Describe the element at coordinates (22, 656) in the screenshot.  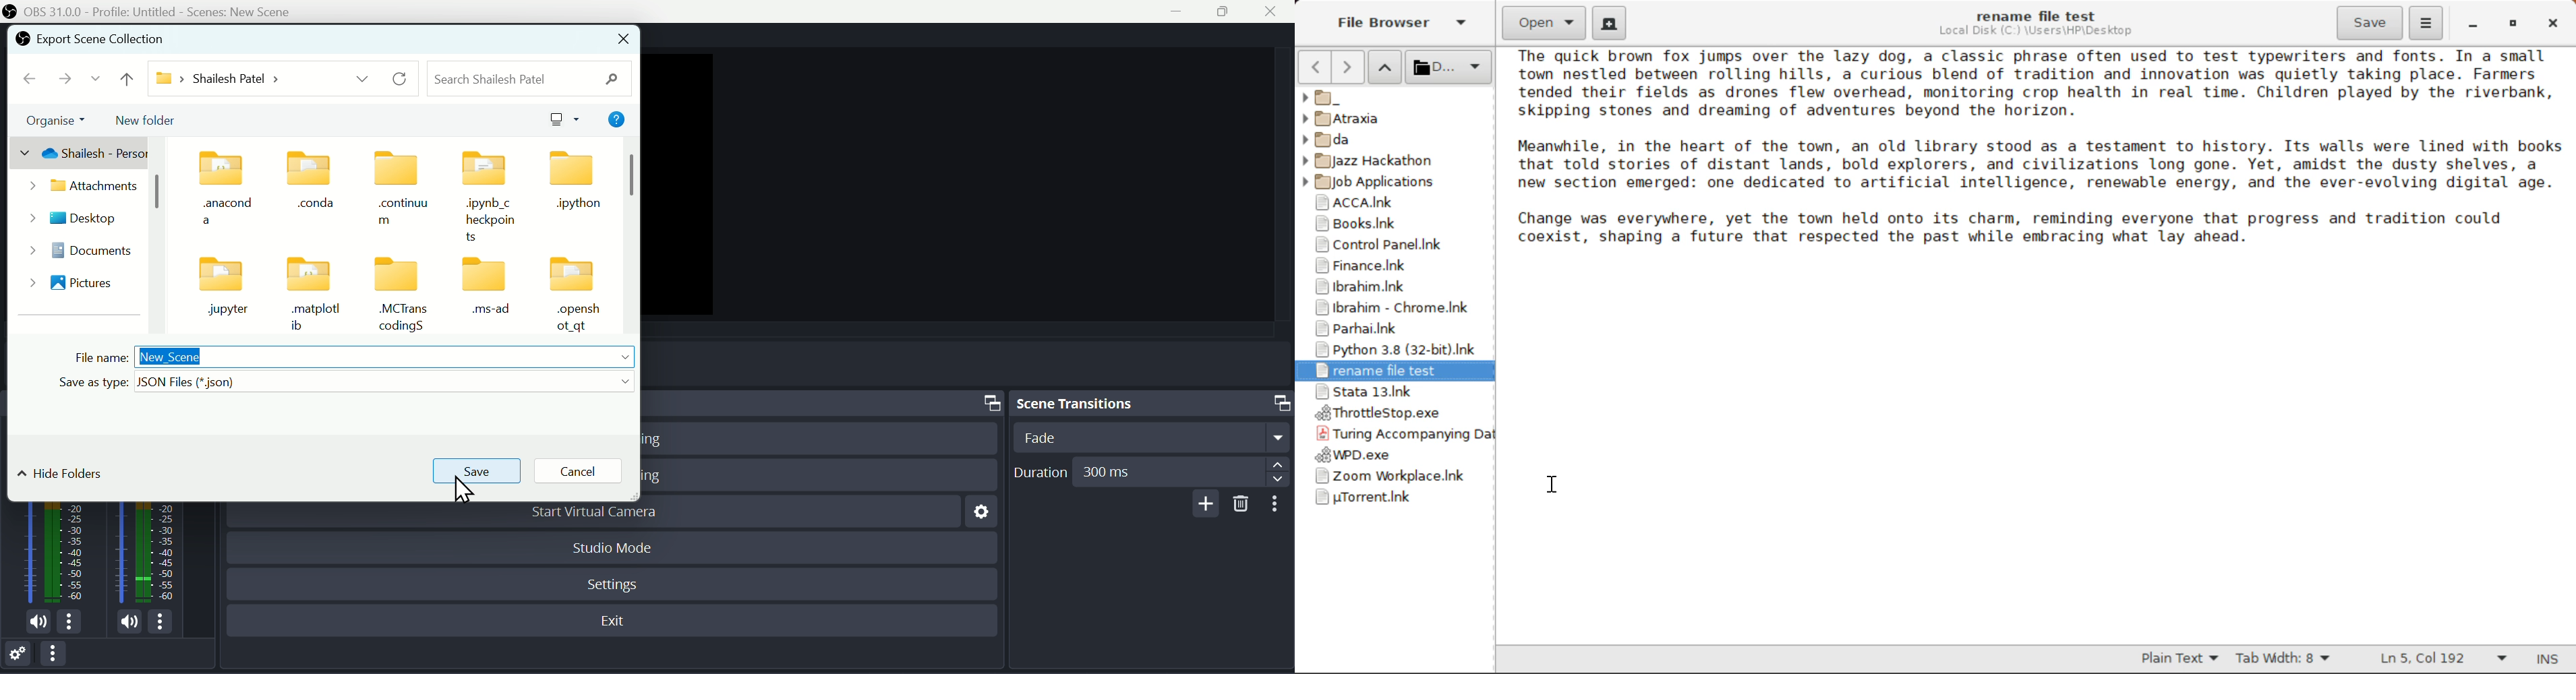
I see `Settings` at that location.